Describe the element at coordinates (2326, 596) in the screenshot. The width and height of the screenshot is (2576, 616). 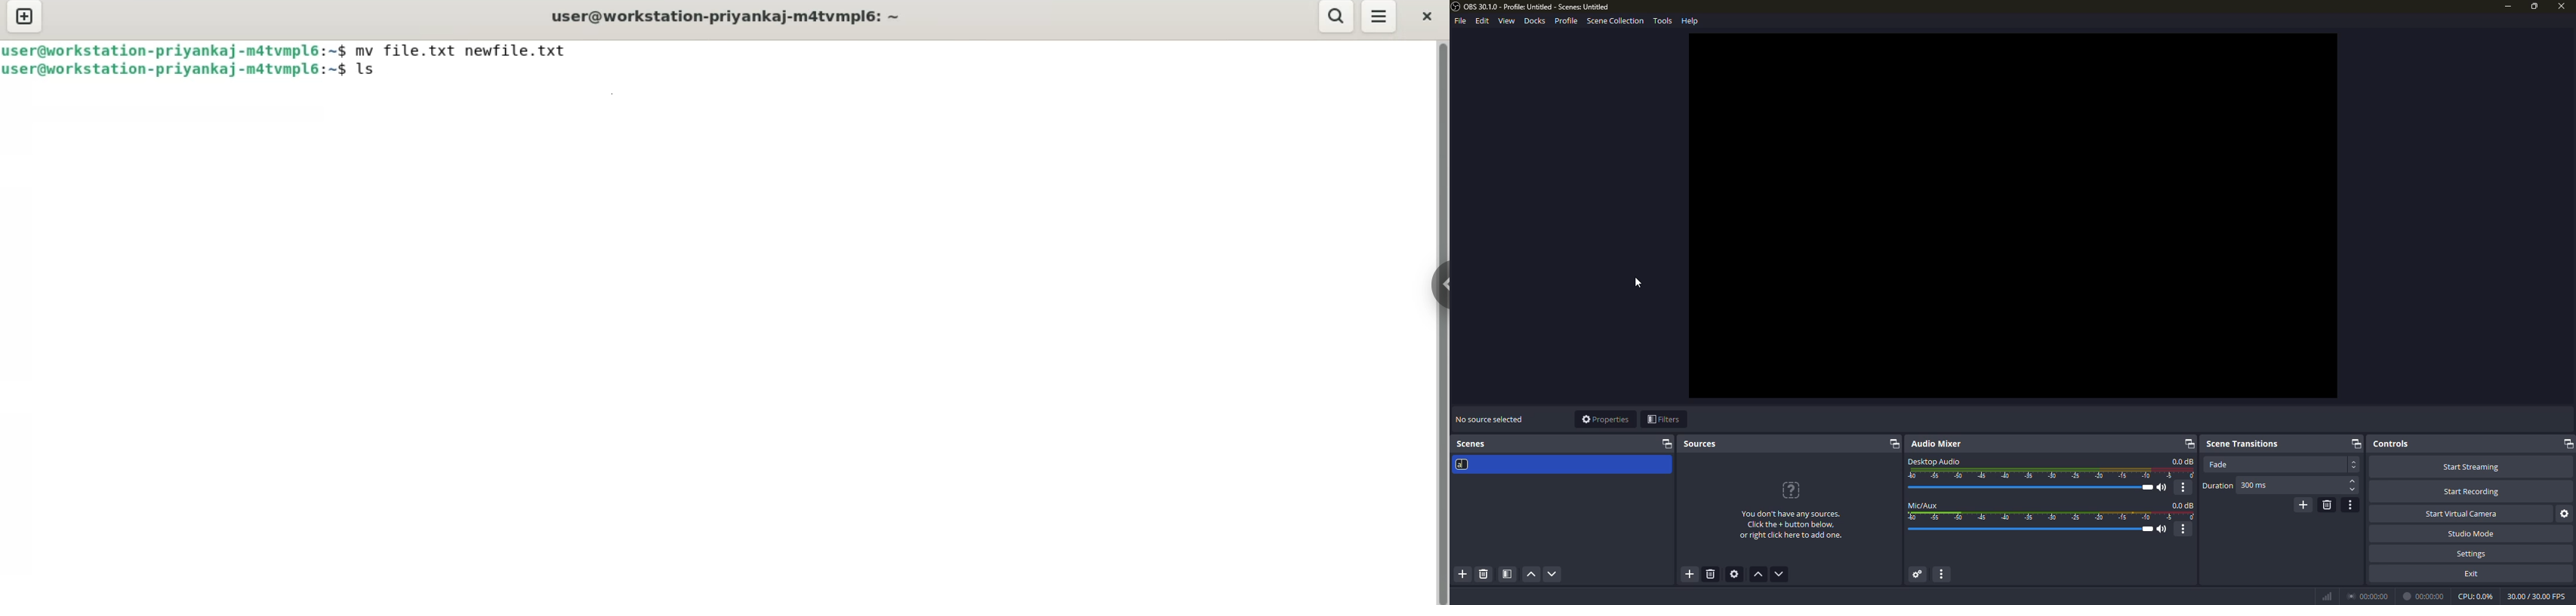
I see `network` at that location.